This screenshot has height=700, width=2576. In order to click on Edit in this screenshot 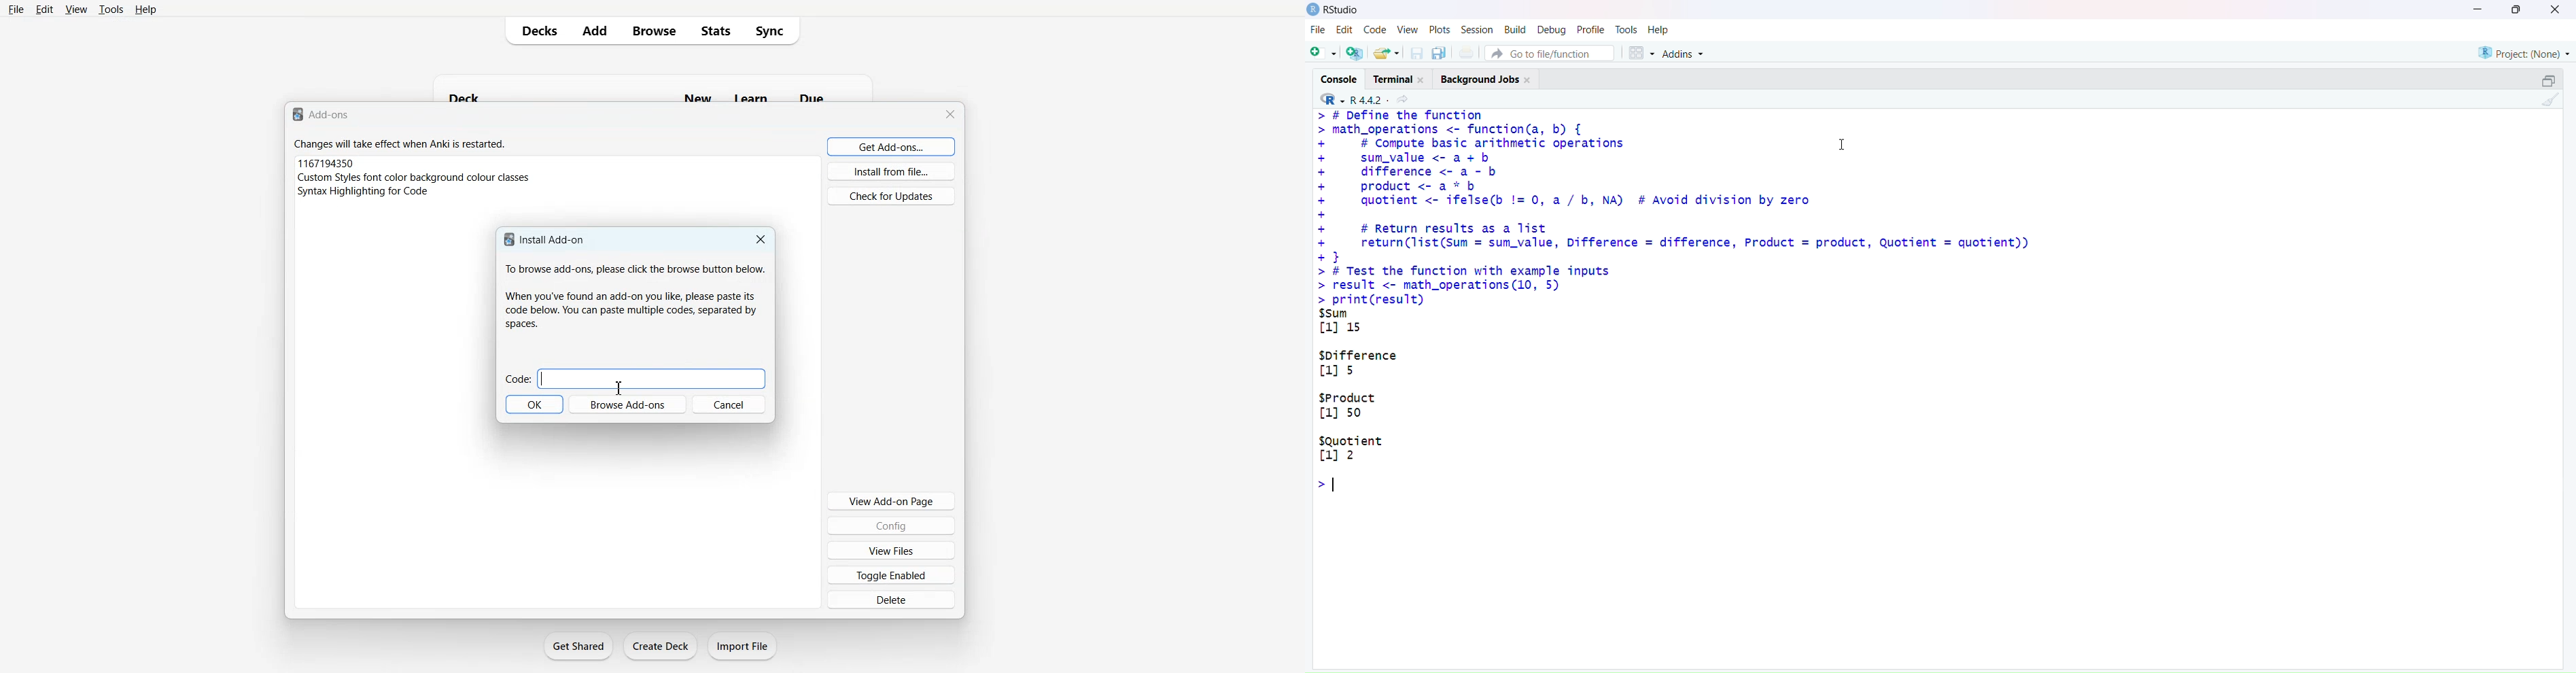, I will do `click(1341, 31)`.